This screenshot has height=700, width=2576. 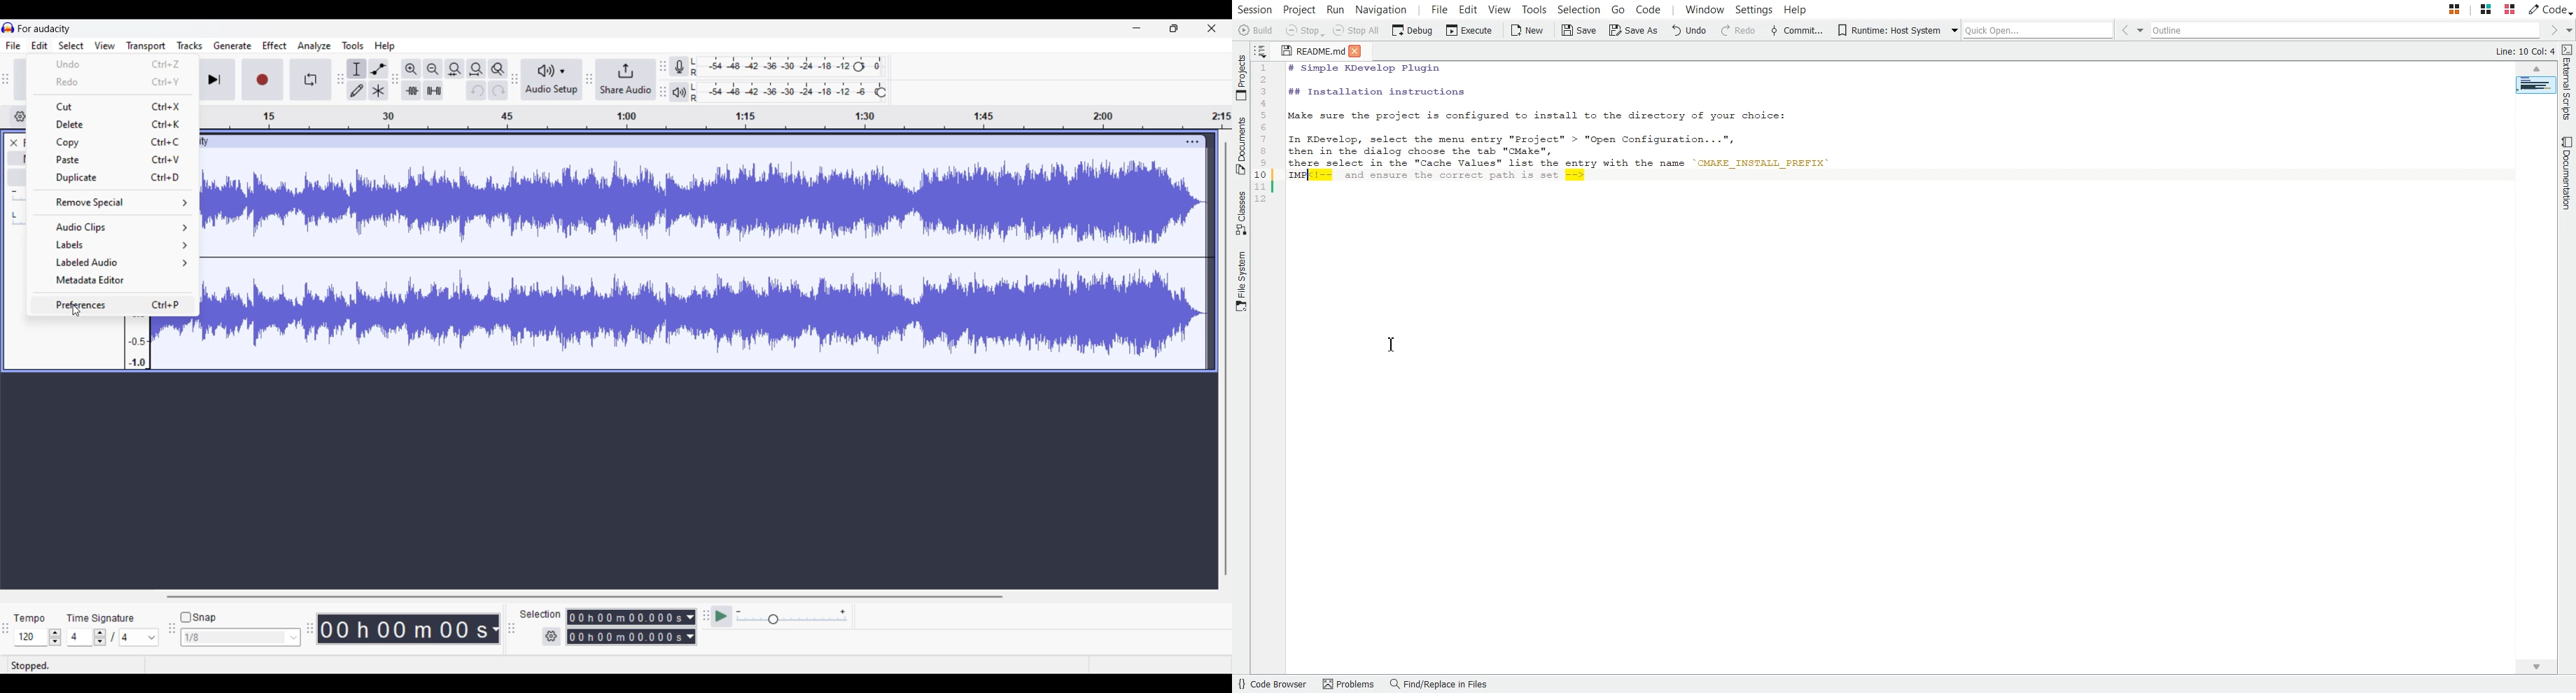 I want to click on Metadata editor, so click(x=114, y=279).